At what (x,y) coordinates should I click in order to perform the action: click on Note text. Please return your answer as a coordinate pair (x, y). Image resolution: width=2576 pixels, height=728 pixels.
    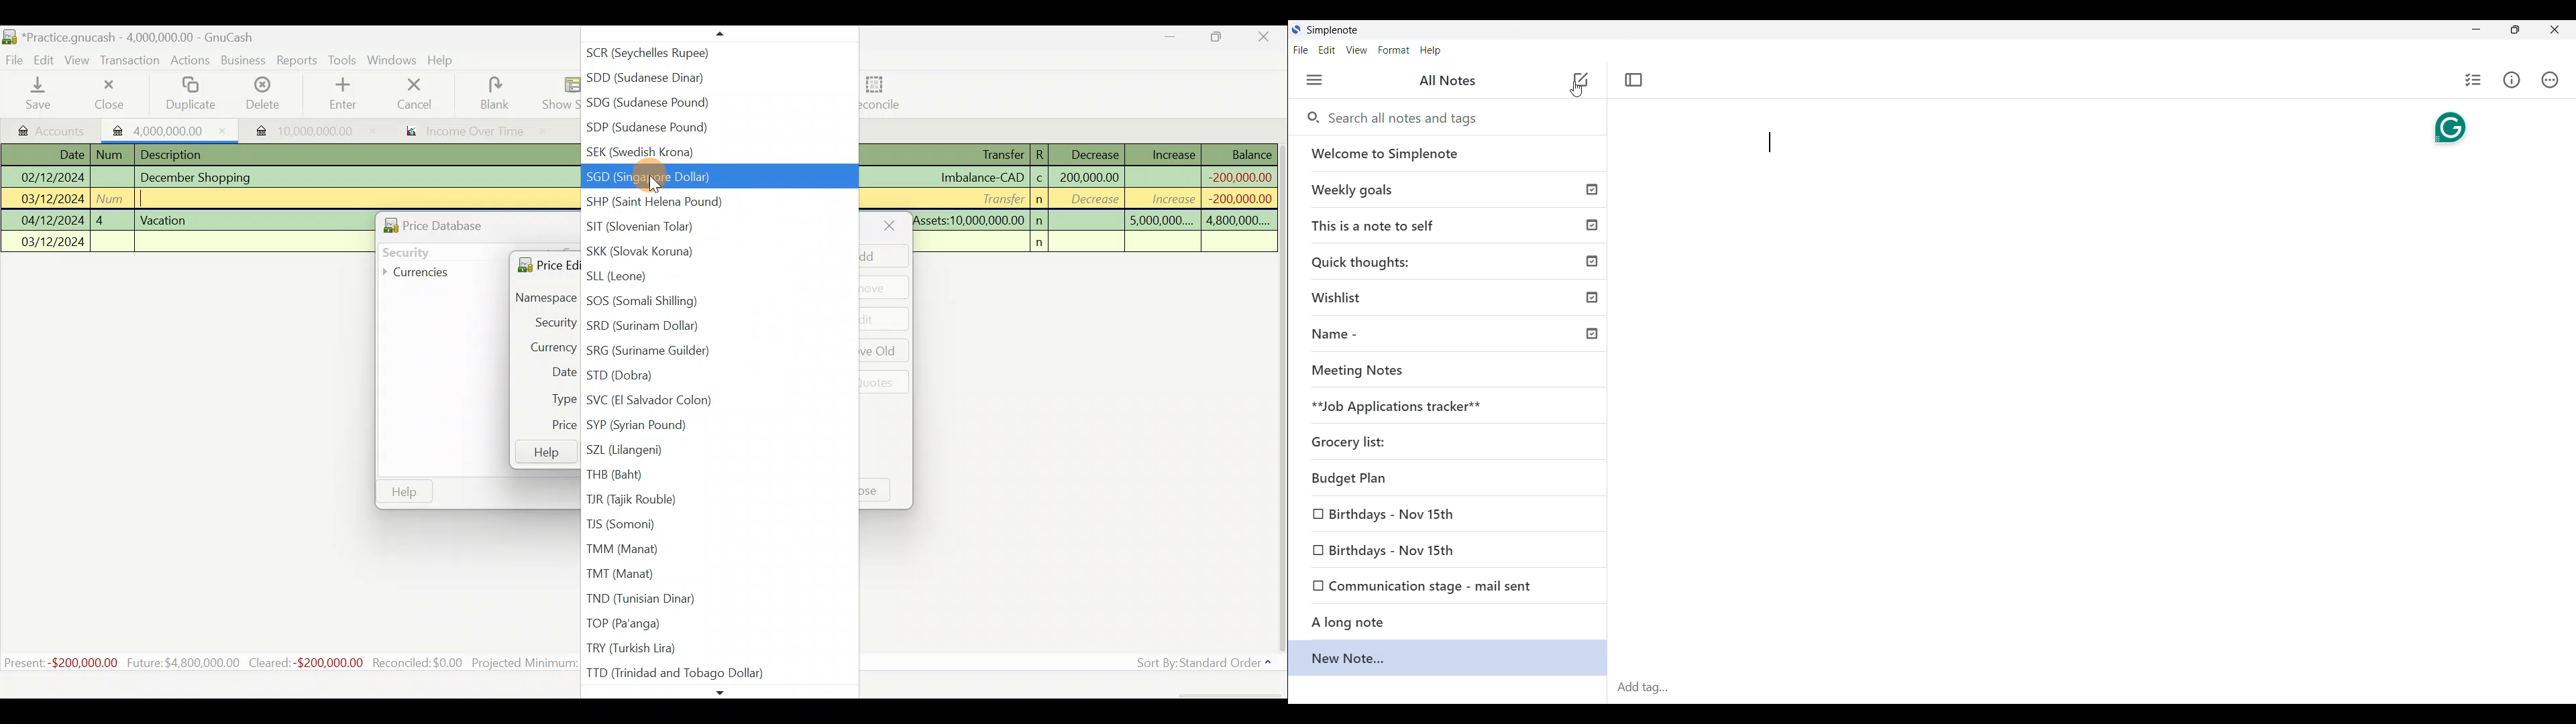
    Looking at the image, I should click on (2023, 393).